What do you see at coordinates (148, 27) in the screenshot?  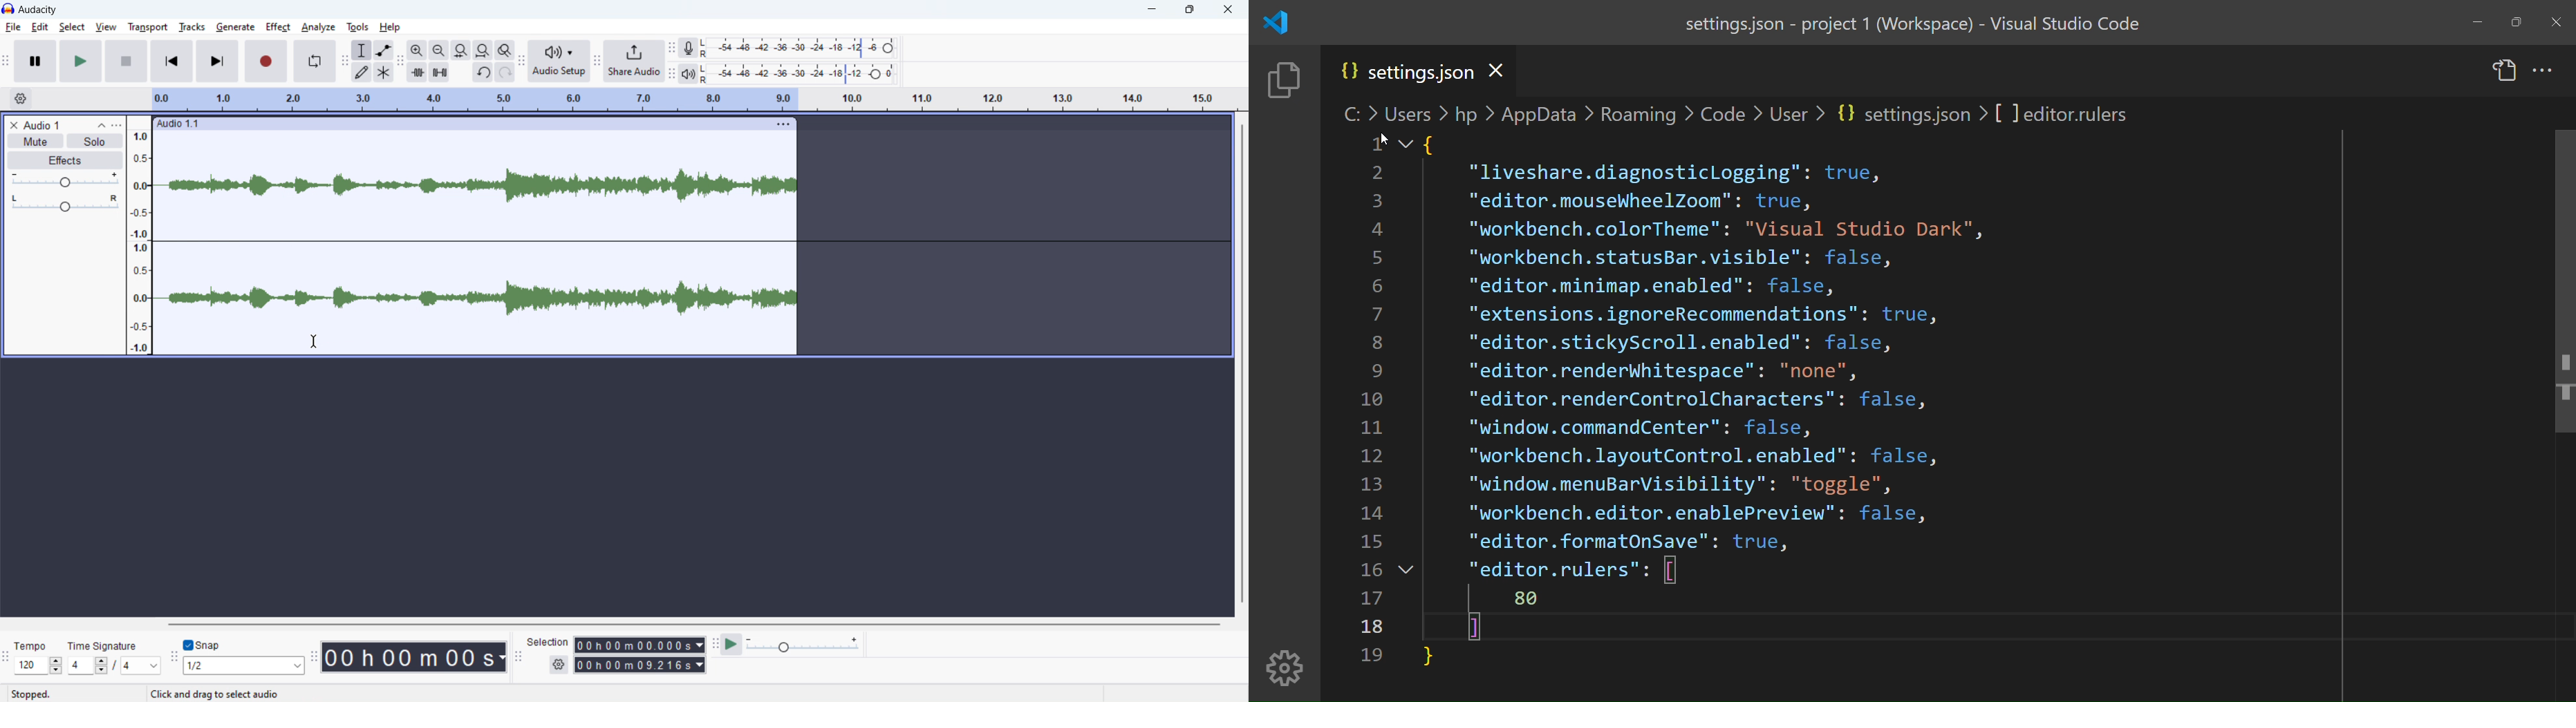 I see `transport` at bounding box center [148, 27].